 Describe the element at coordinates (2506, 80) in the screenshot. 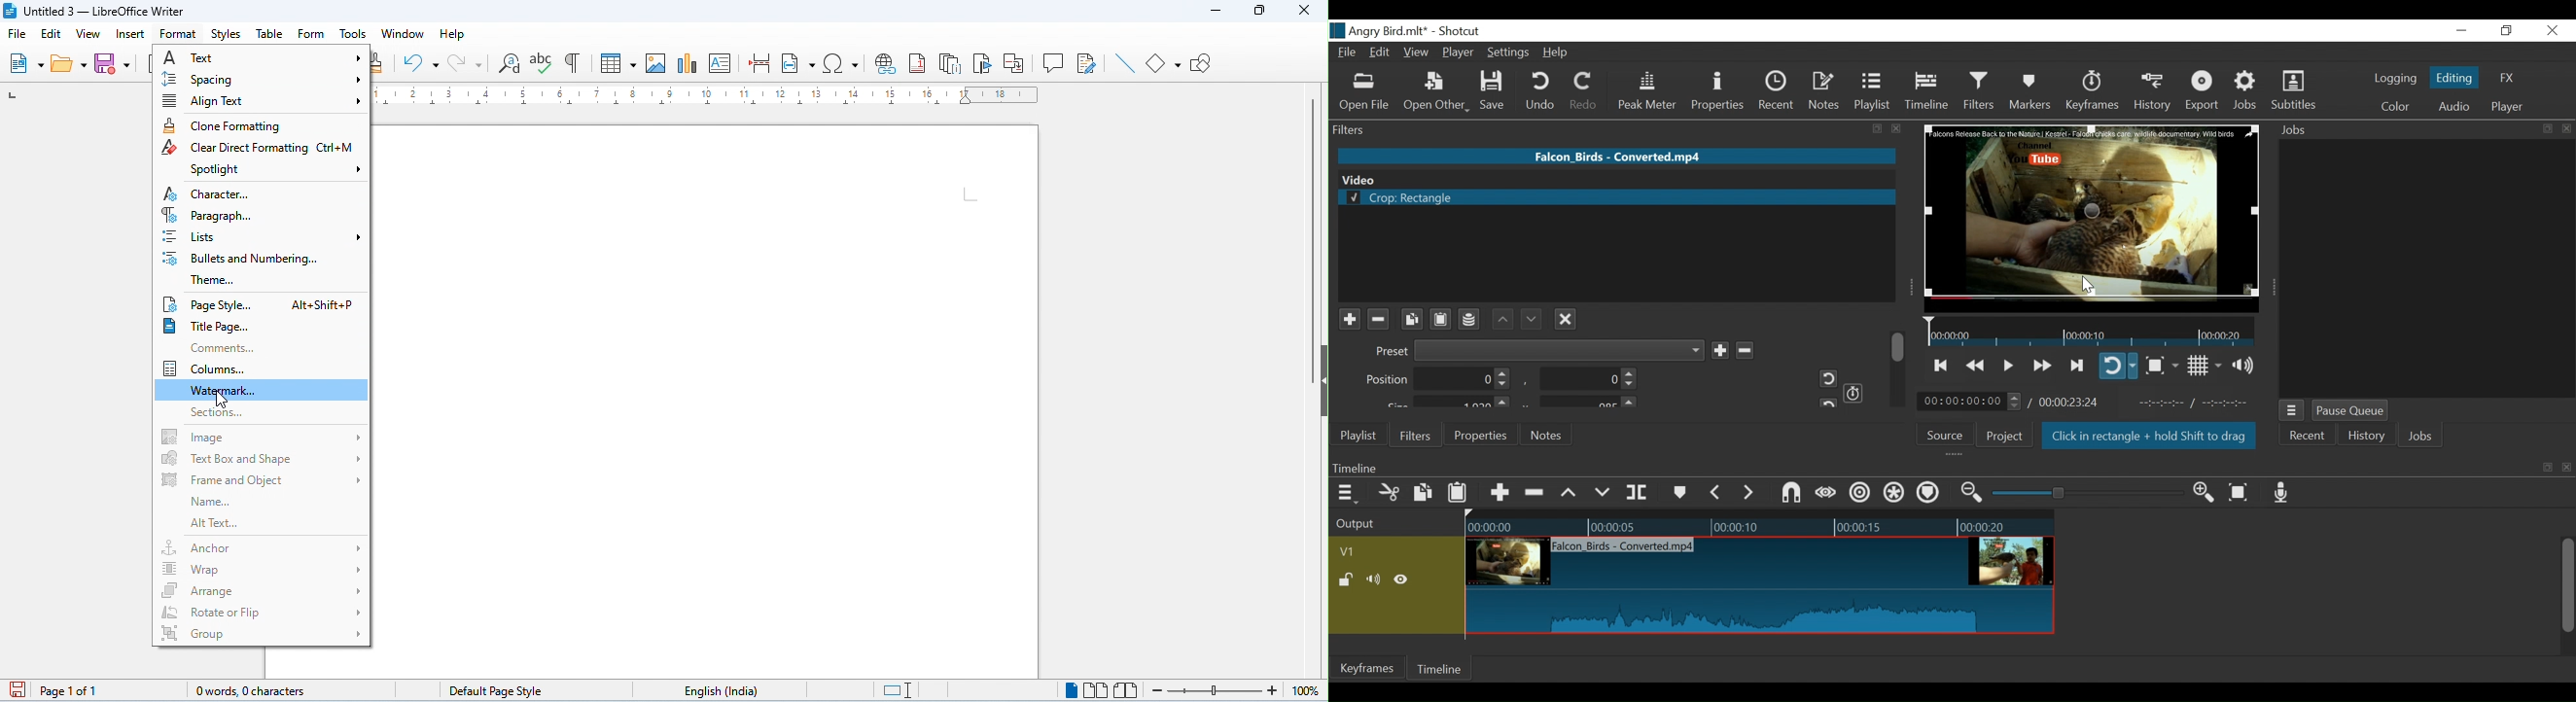

I see `FX` at that location.